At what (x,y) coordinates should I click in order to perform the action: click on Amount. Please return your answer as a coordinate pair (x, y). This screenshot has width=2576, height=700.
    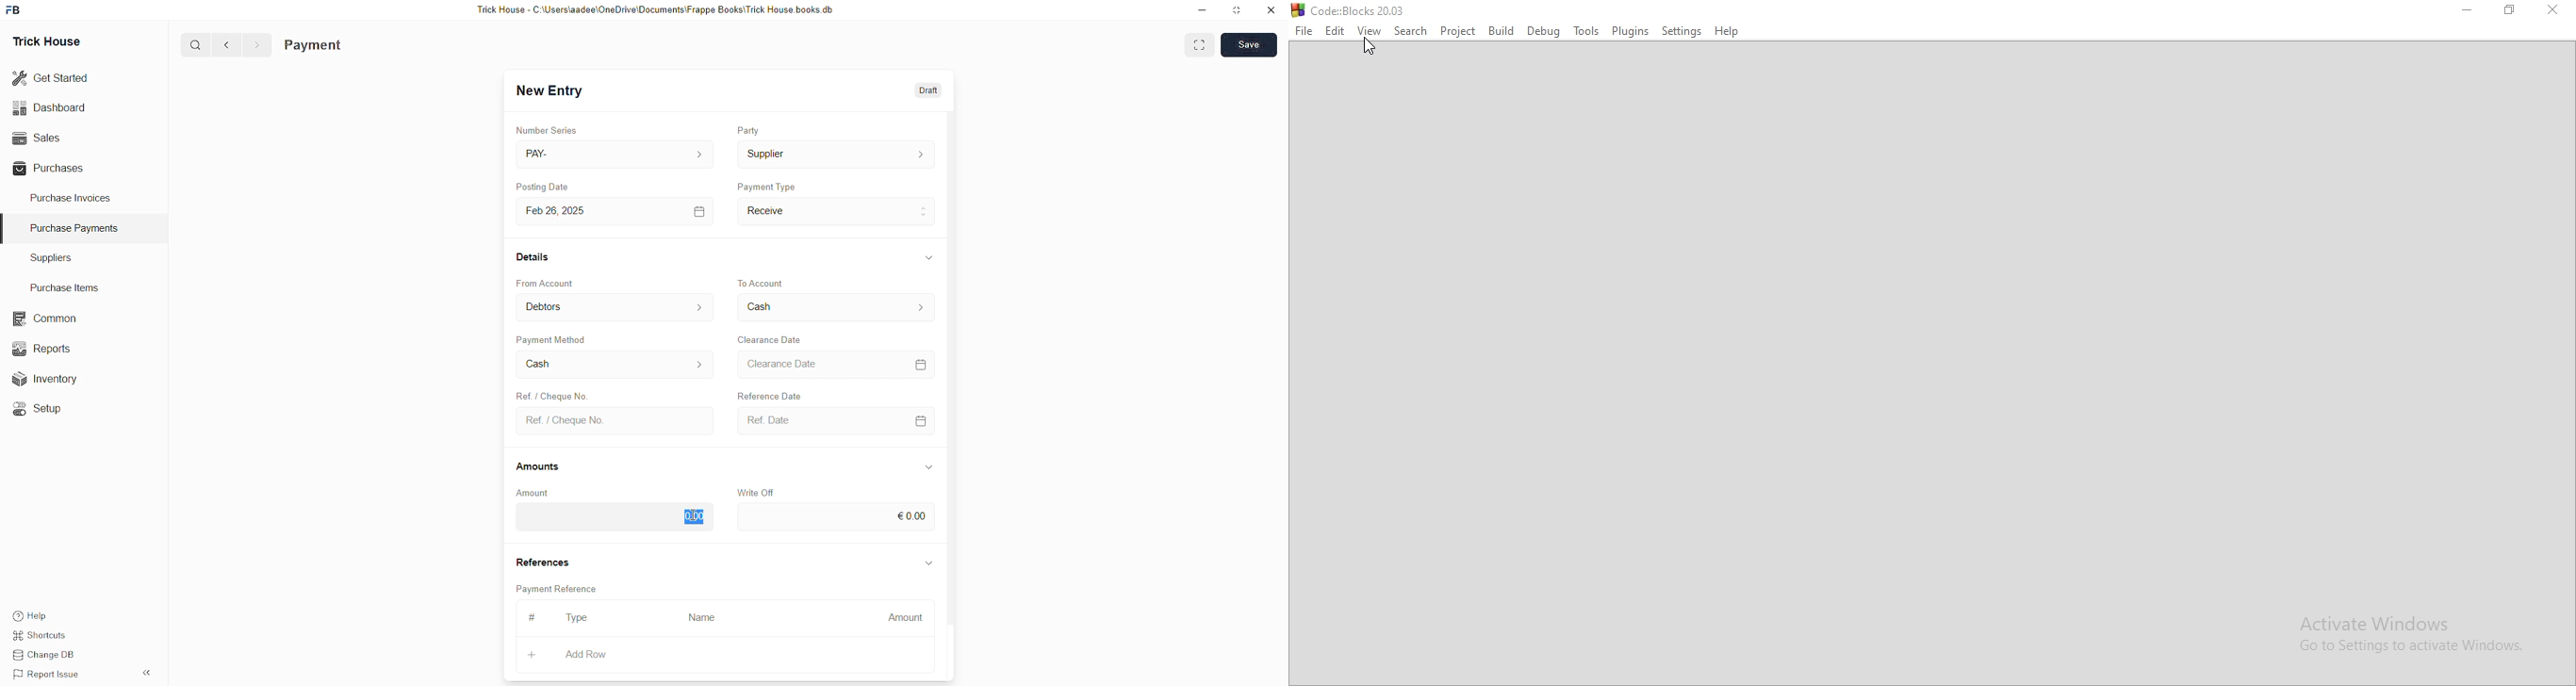
    Looking at the image, I should click on (540, 492).